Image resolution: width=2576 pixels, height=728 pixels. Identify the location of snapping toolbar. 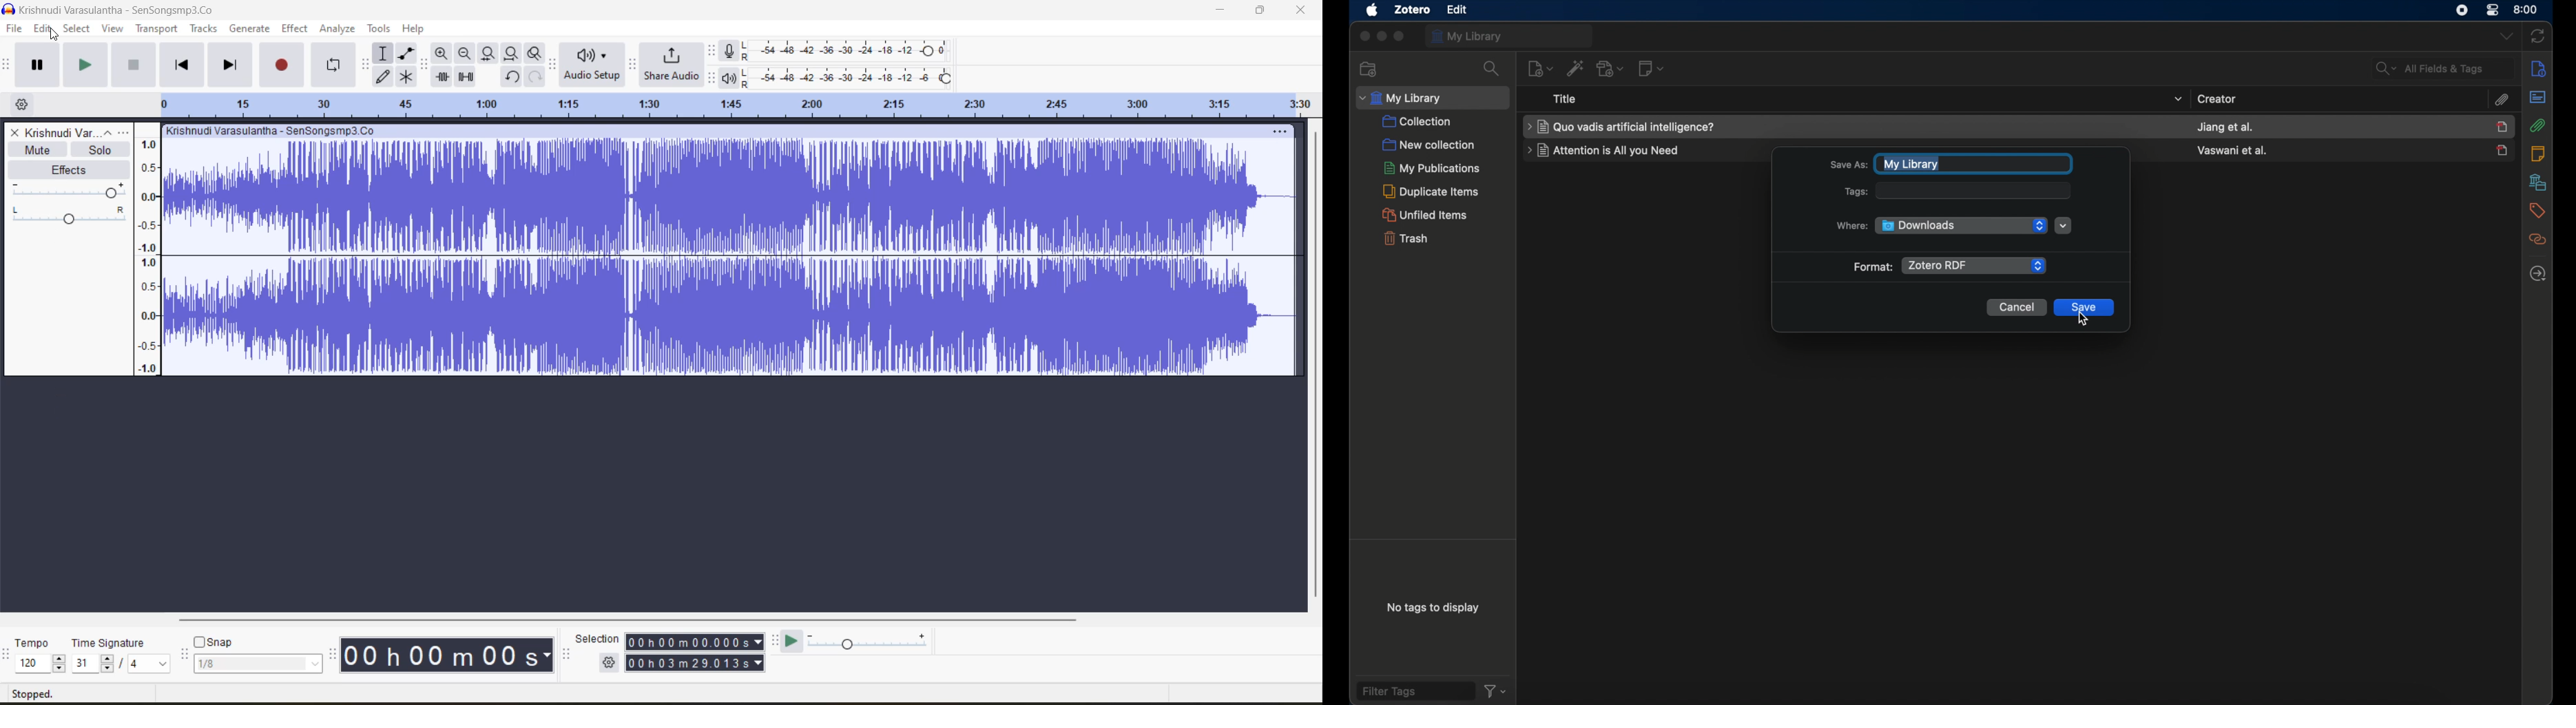
(182, 655).